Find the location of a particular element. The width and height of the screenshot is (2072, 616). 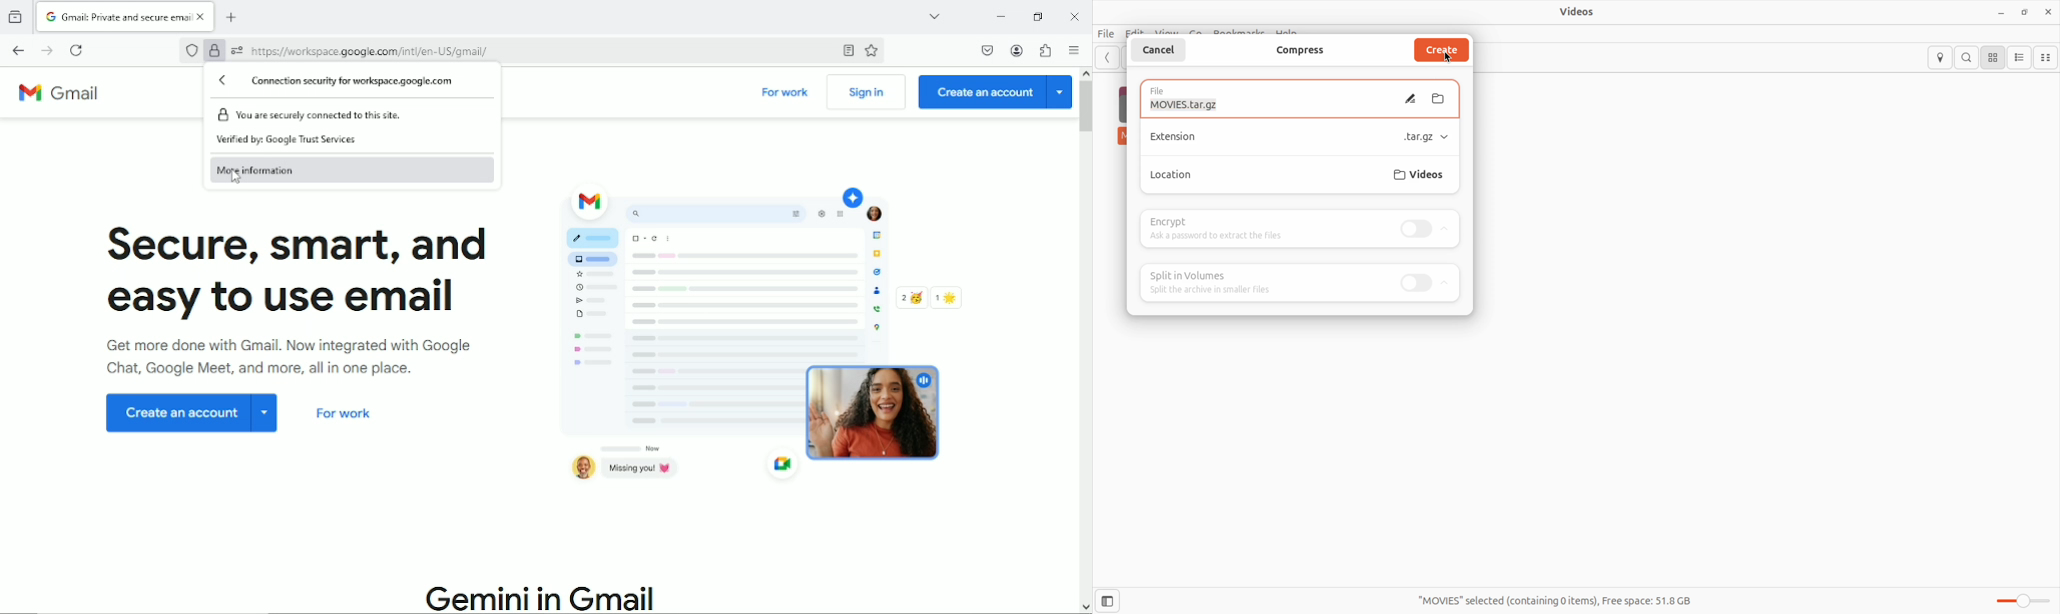

Create an account is located at coordinates (191, 412).